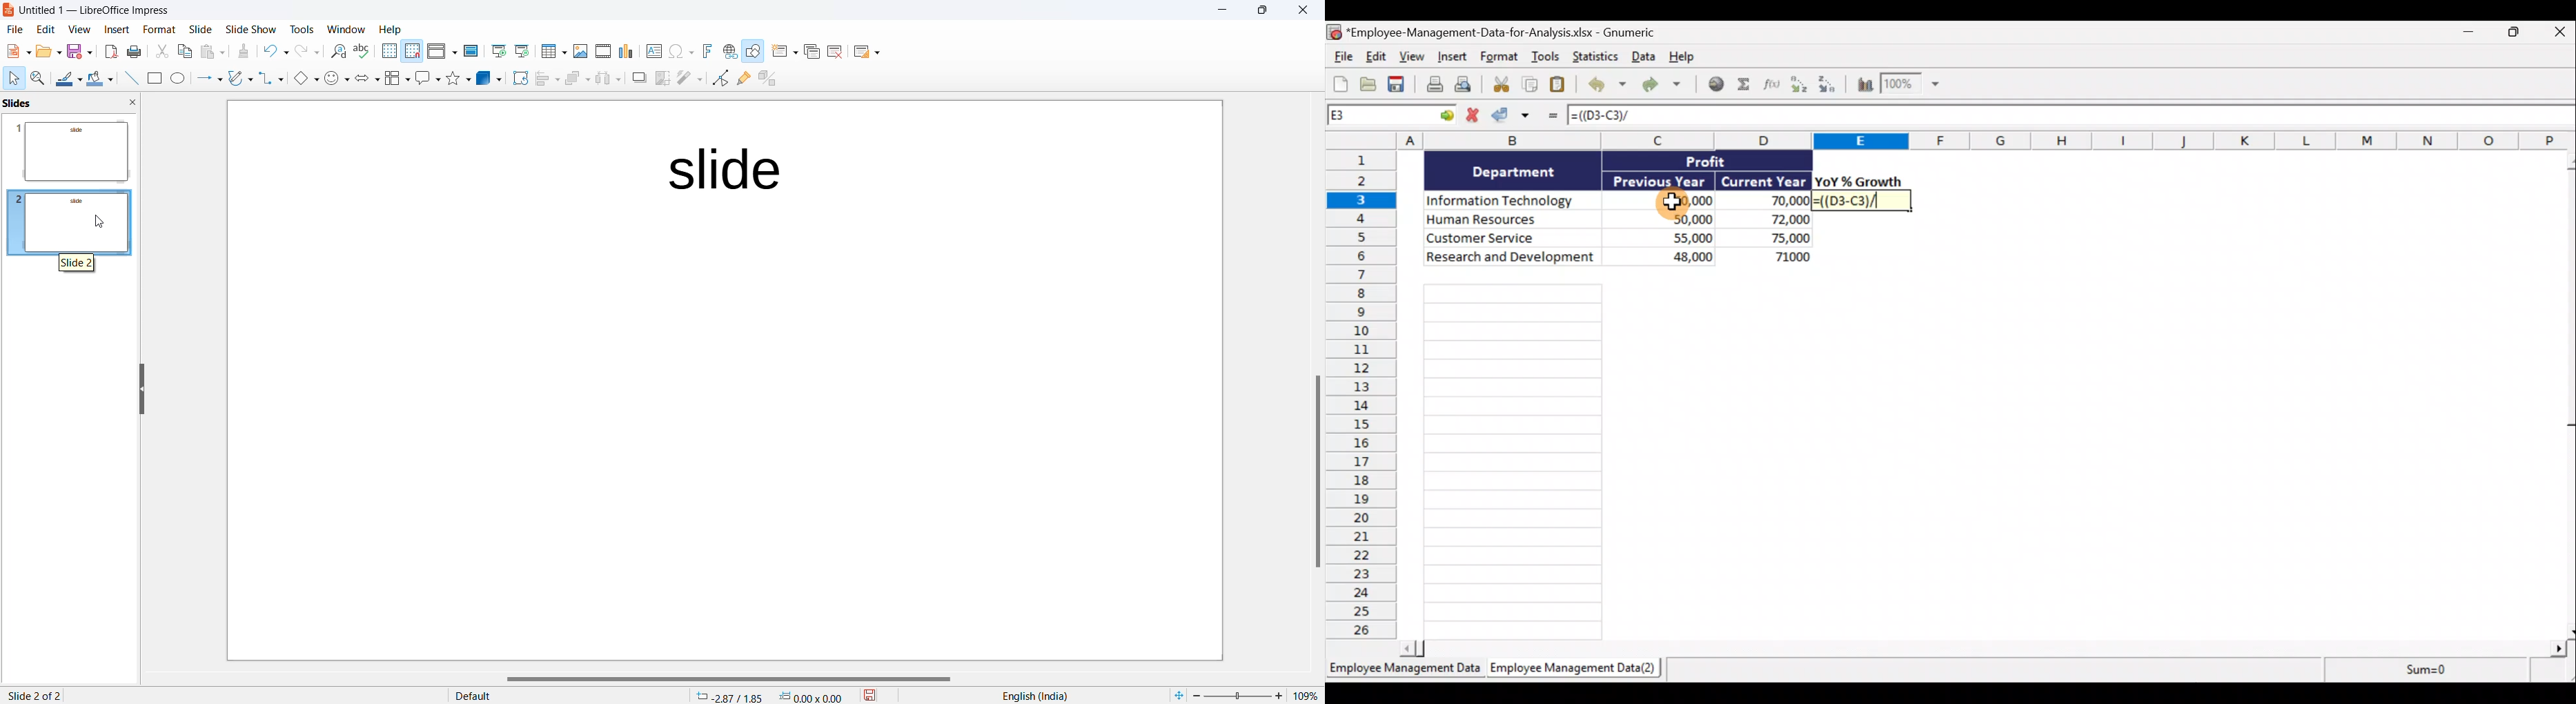 The height and width of the screenshot is (728, 2576). Describe the element at coordinates (1503, 31) in the screenshot. I see `Document name` at that location.